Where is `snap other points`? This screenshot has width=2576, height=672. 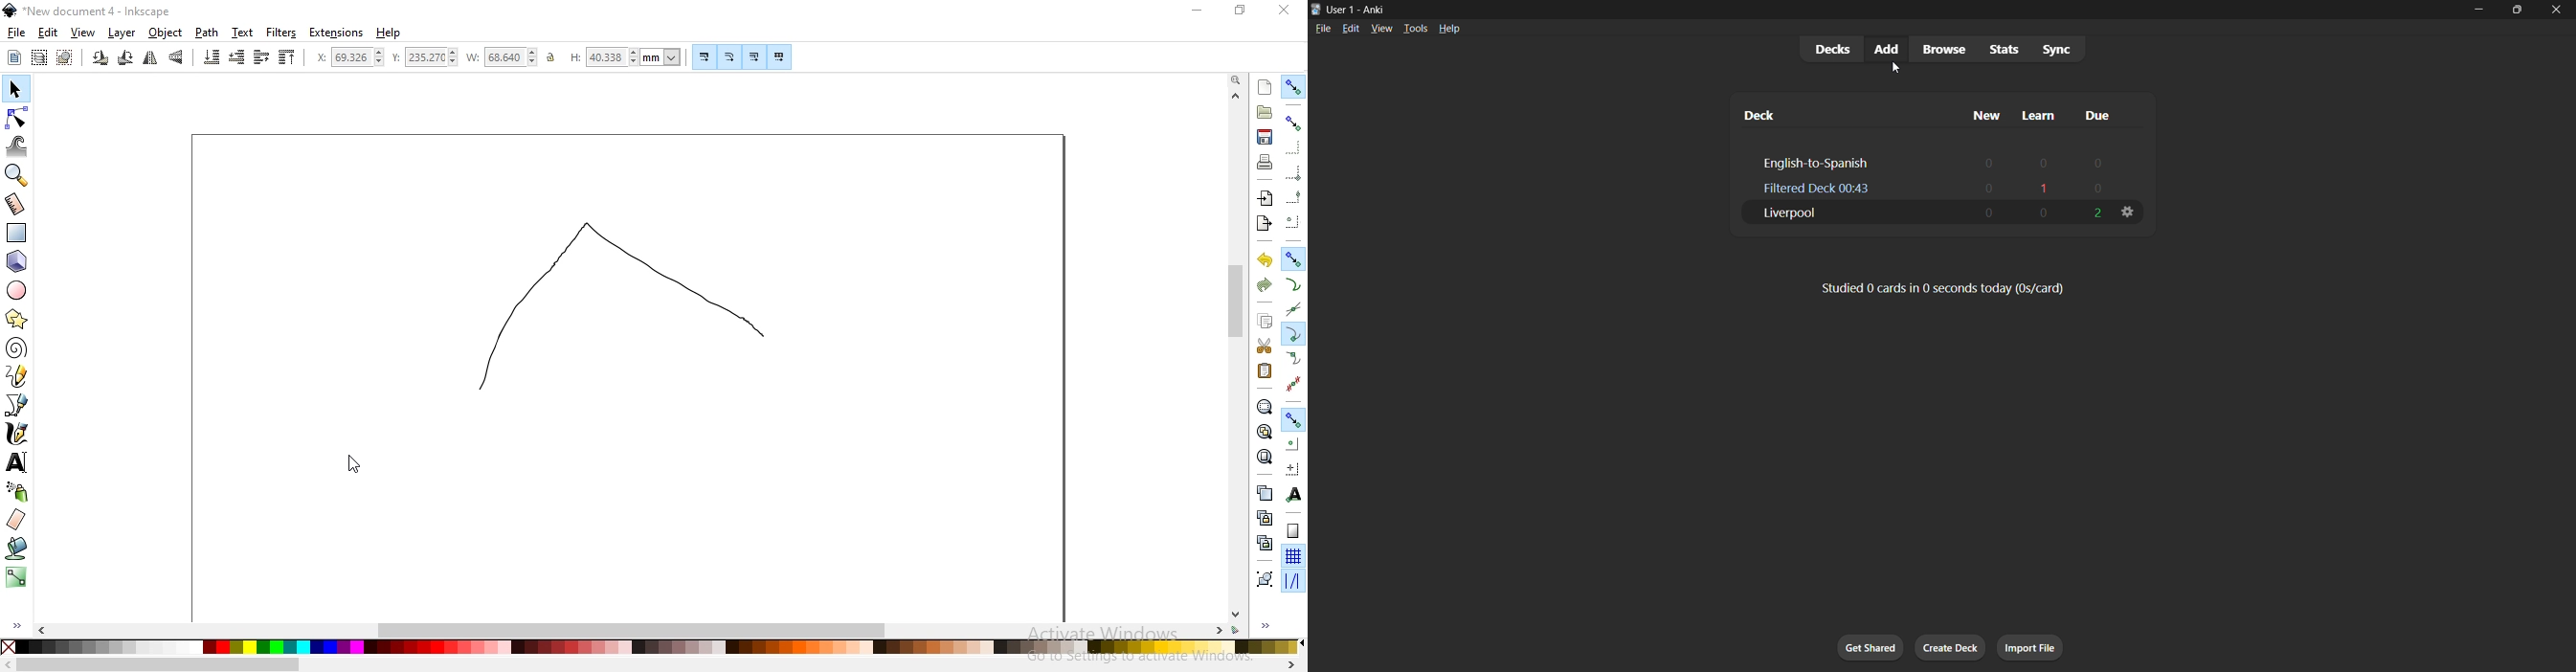 snap other points is located at coordinates (1293, 418).